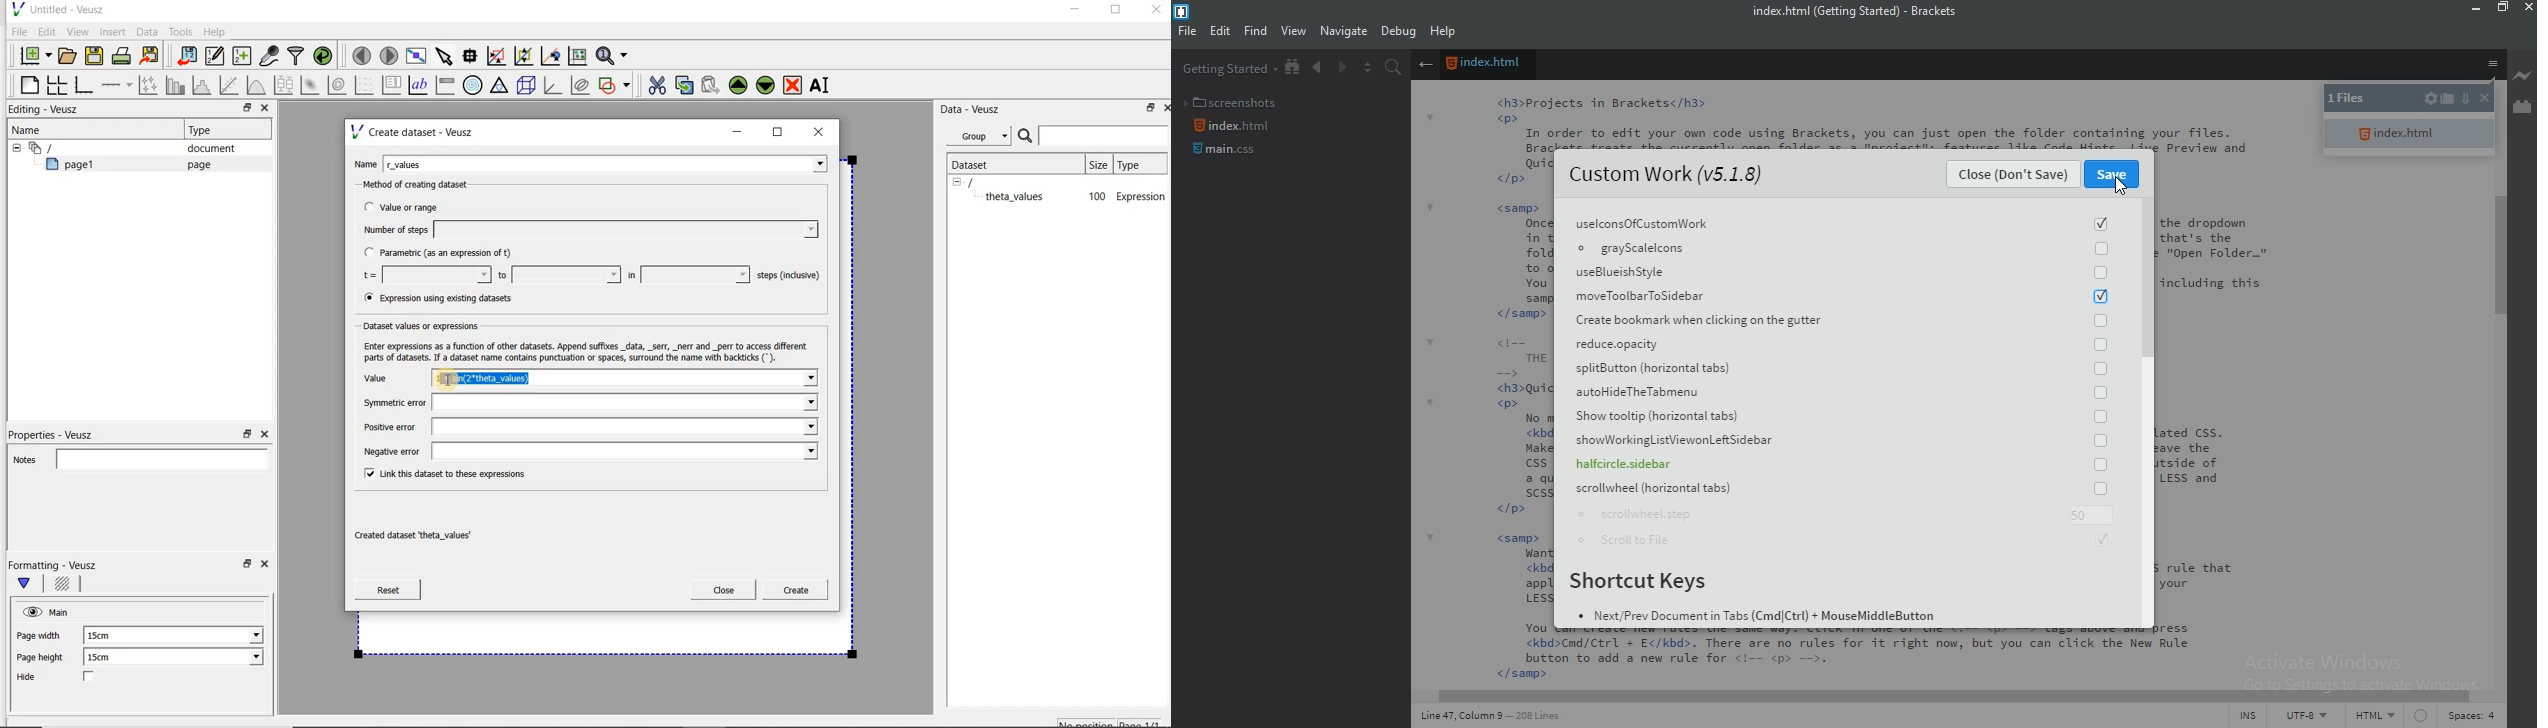 The width and height of the screenshot is (2548, 728). What do you see at coordinates (2419, 718) in the screenshot?
I see `circle` at bounding box center [2419, 718].